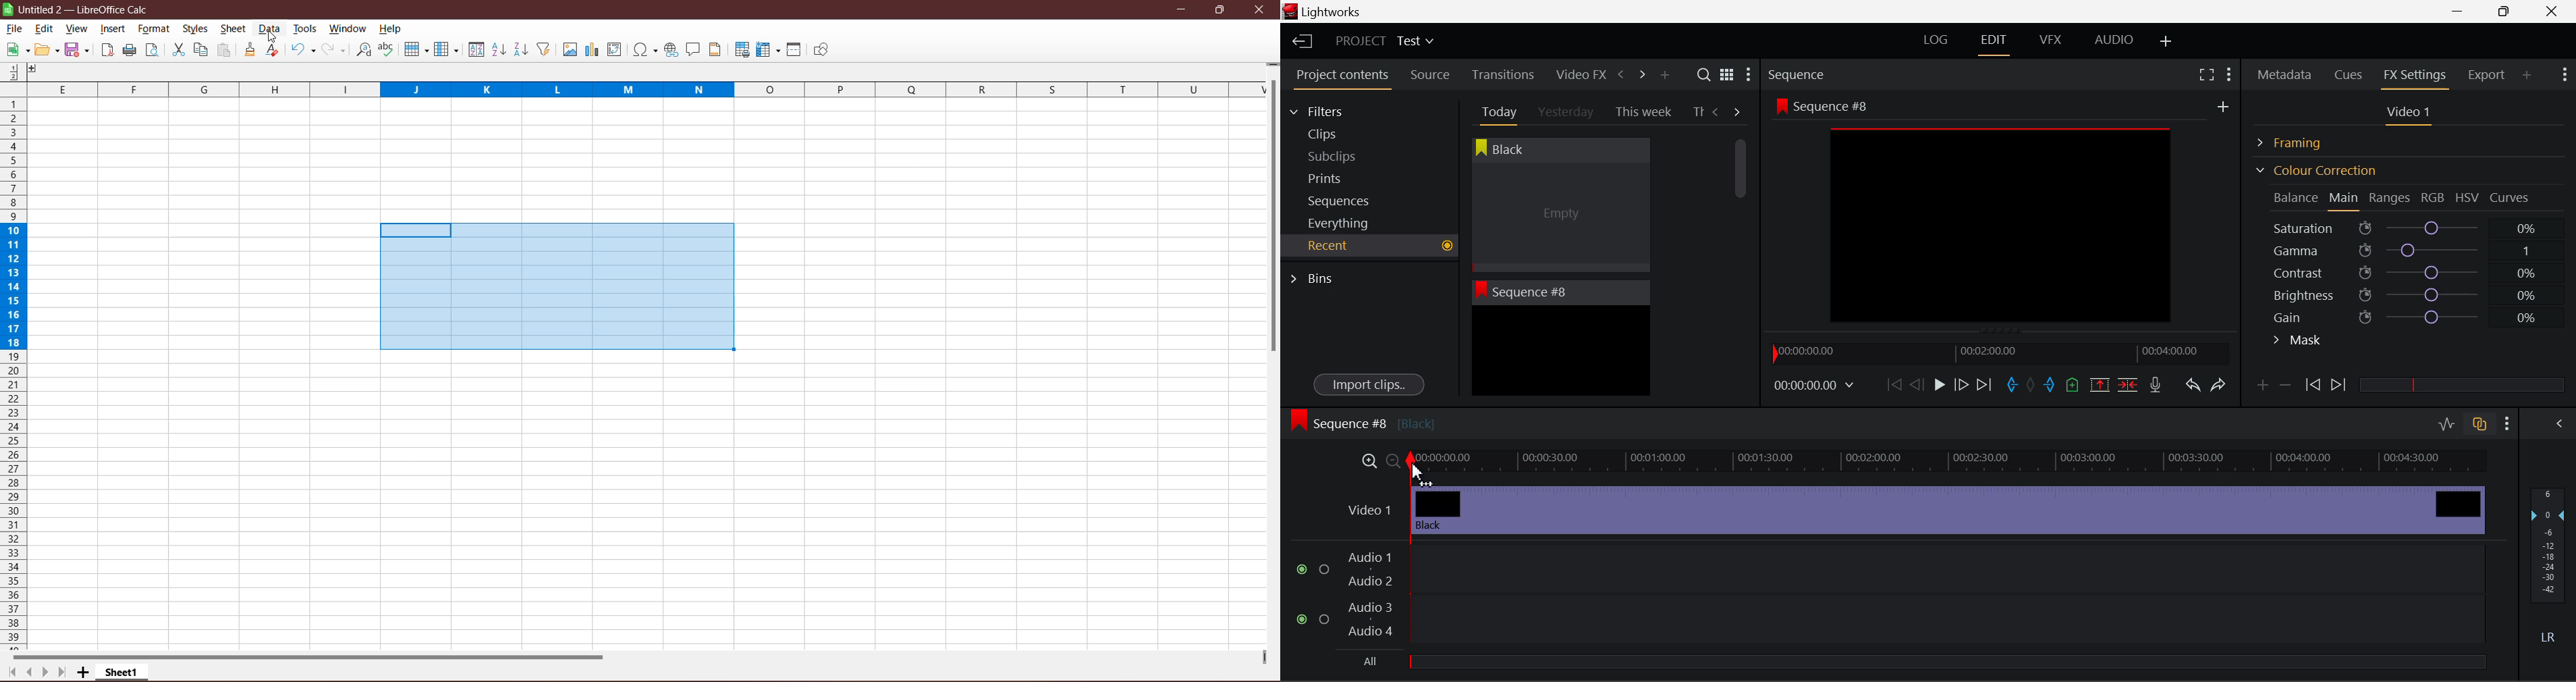 This screenshot has height=700, width=2576. What do you see at coordinates (271, 37) in the screenshot?
I see `cursor` at bounding box center [271, 37].